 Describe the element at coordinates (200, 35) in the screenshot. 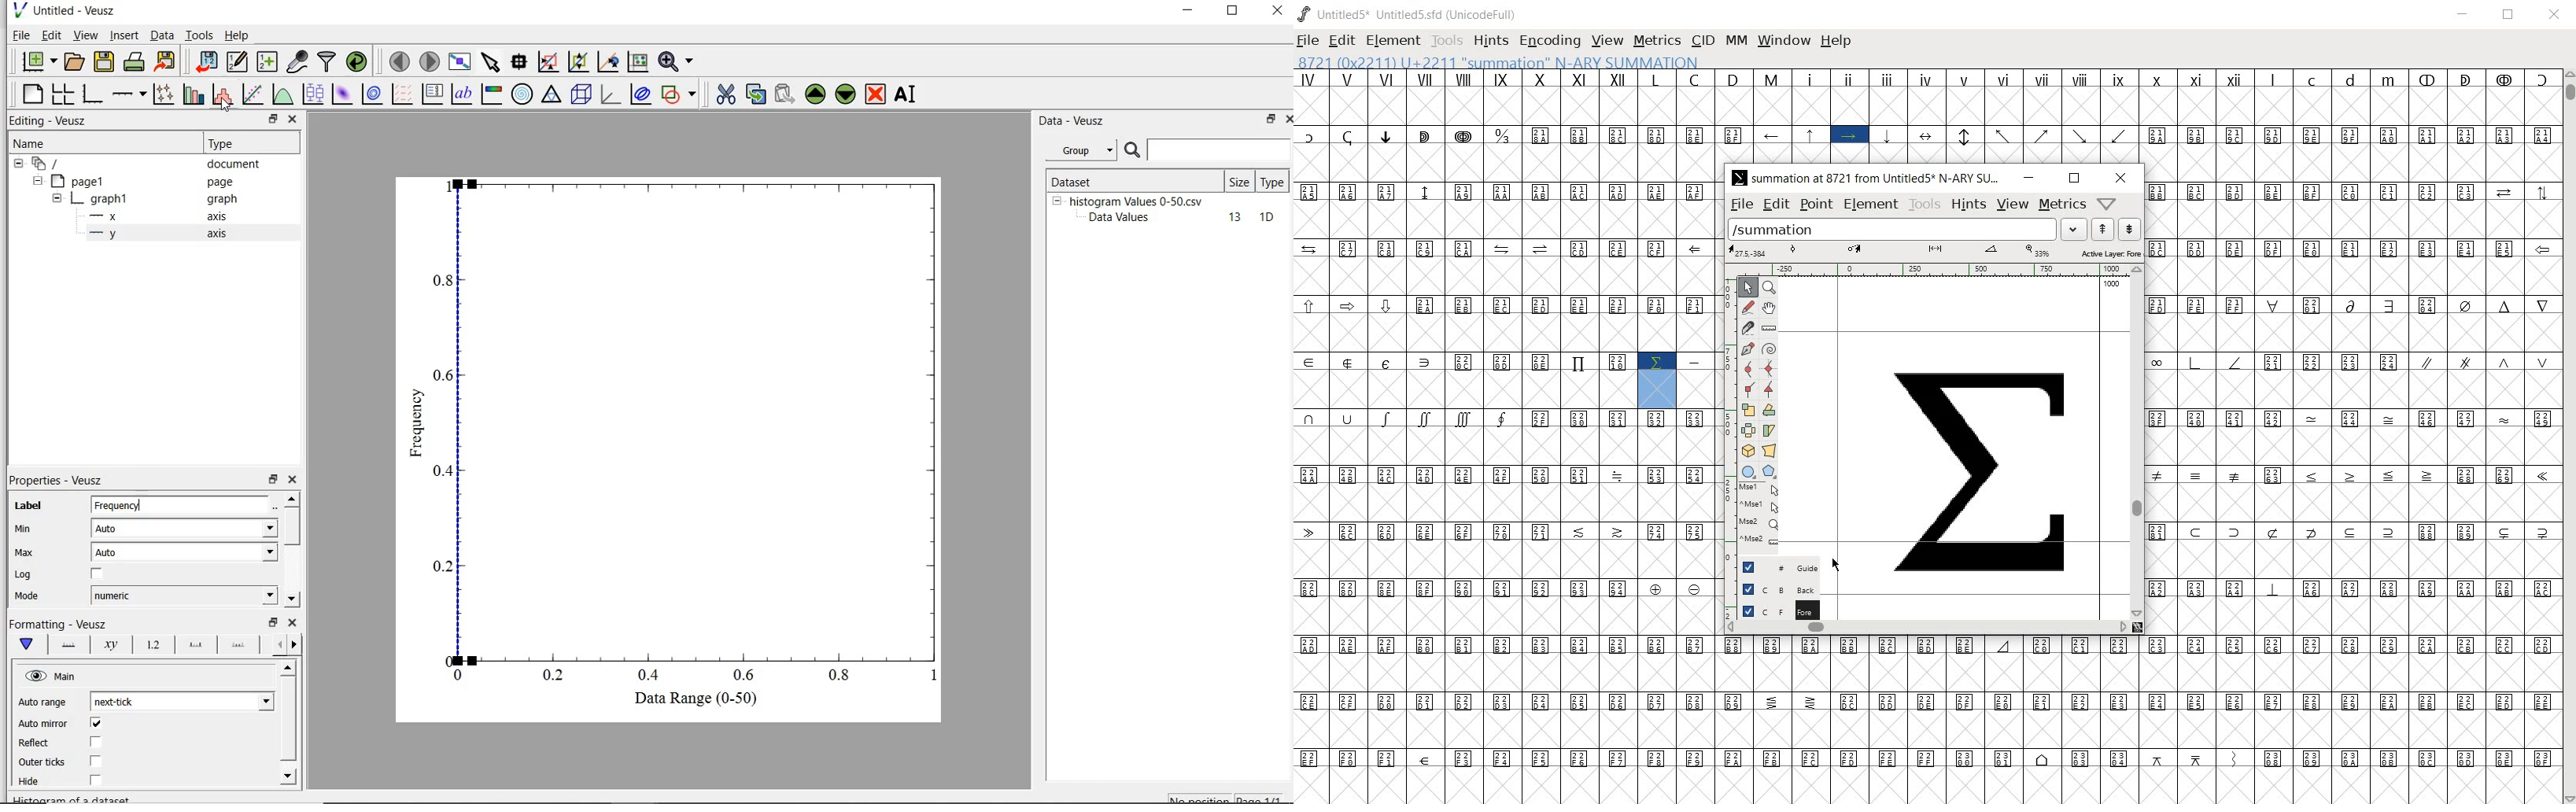

I see `tools ` at that location.